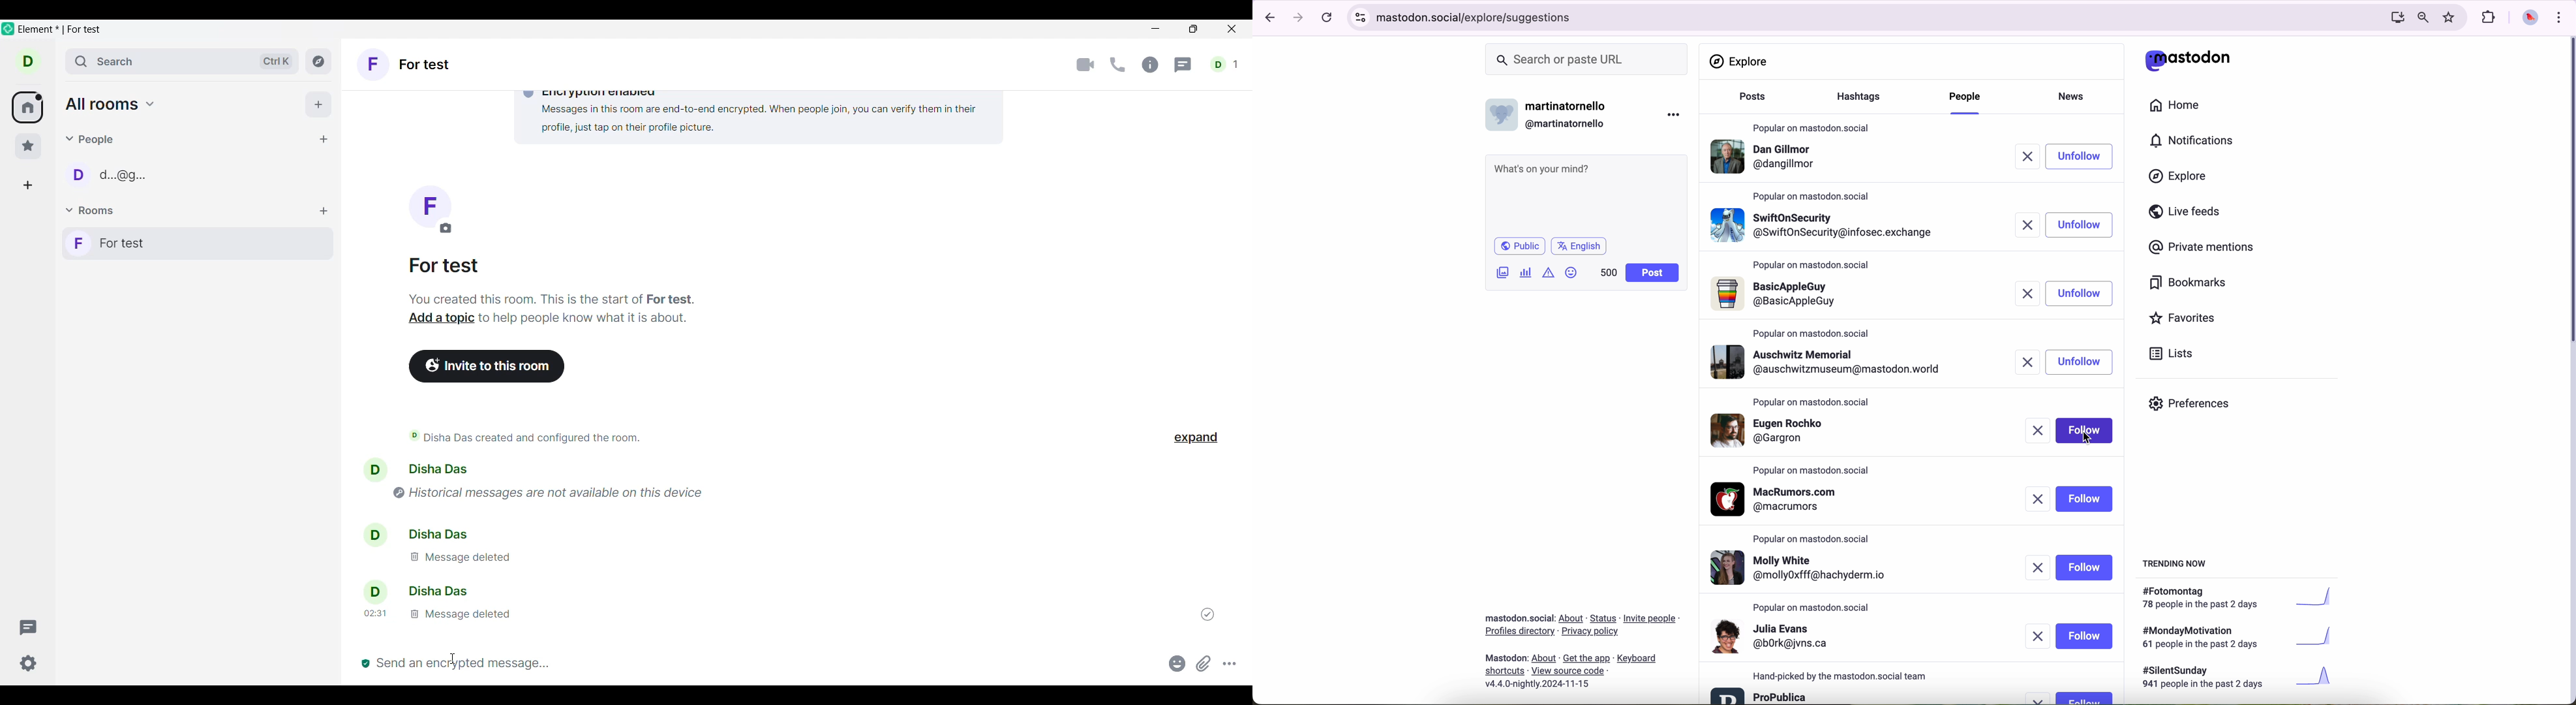  Describe the element at coordinates (2568, 193) in the screenshot. I see `scroll bar` at that location.